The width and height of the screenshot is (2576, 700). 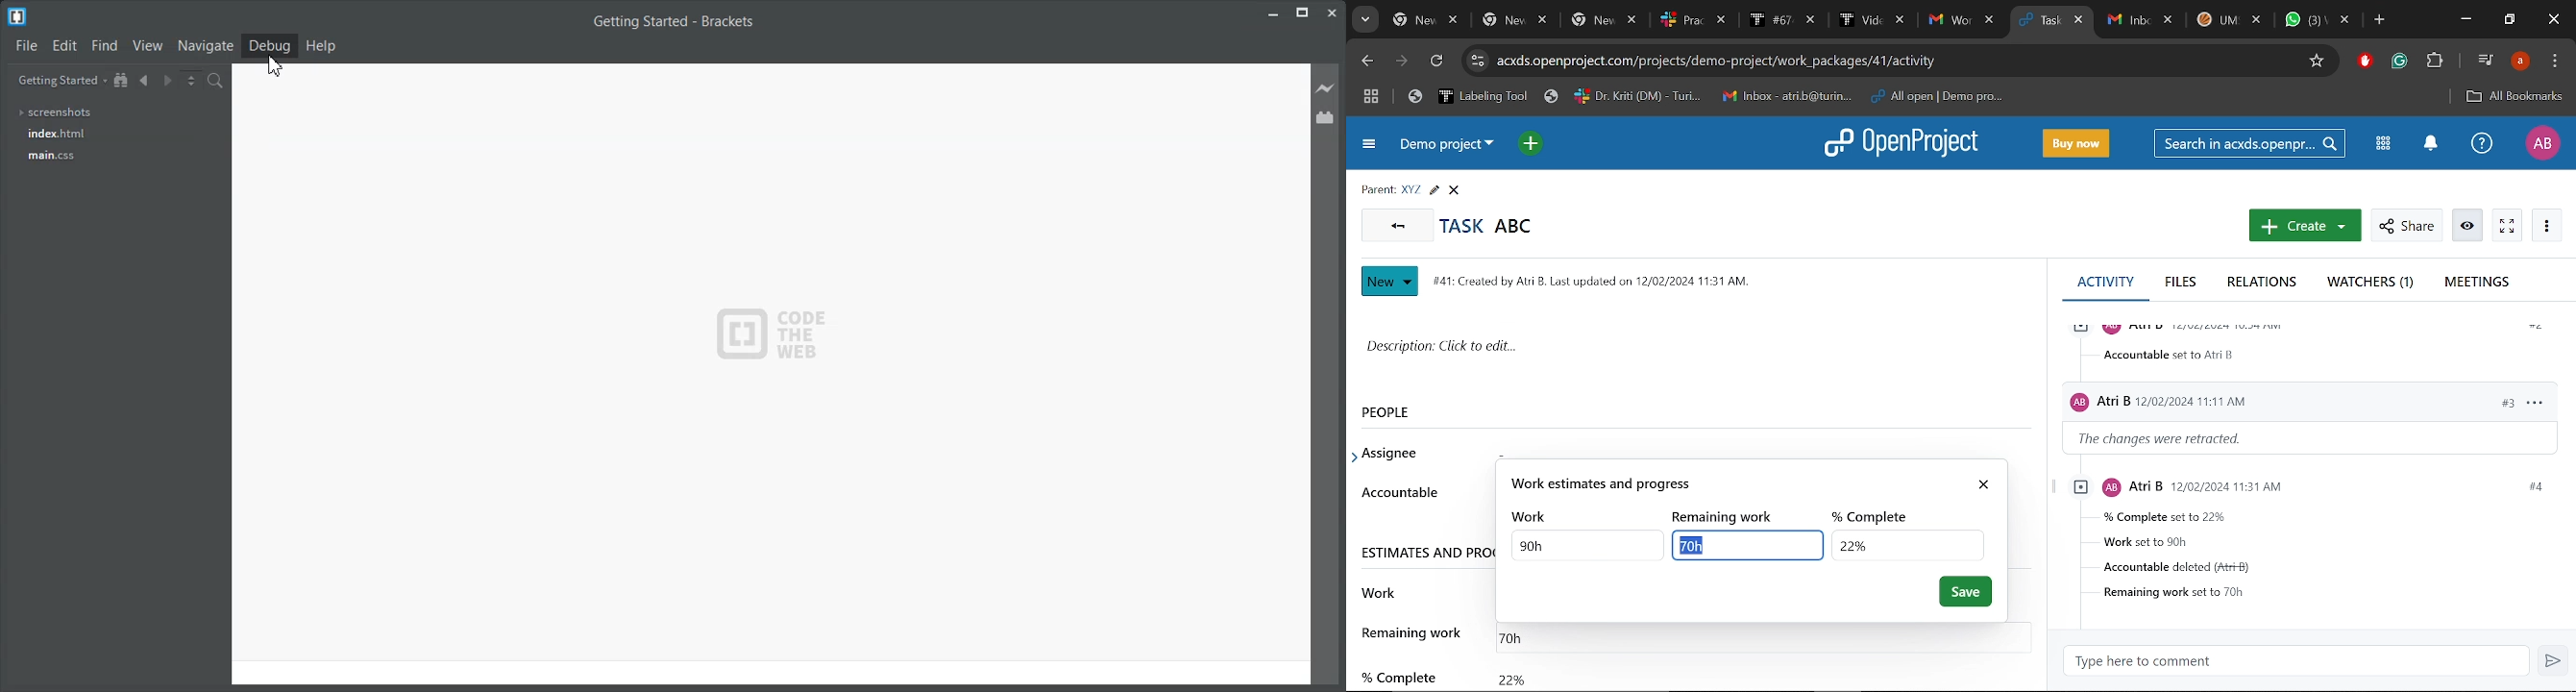 What do you see at coordinates (65, 46) in the screenshot?
I see `Edit` at bounding box center [65, 46].